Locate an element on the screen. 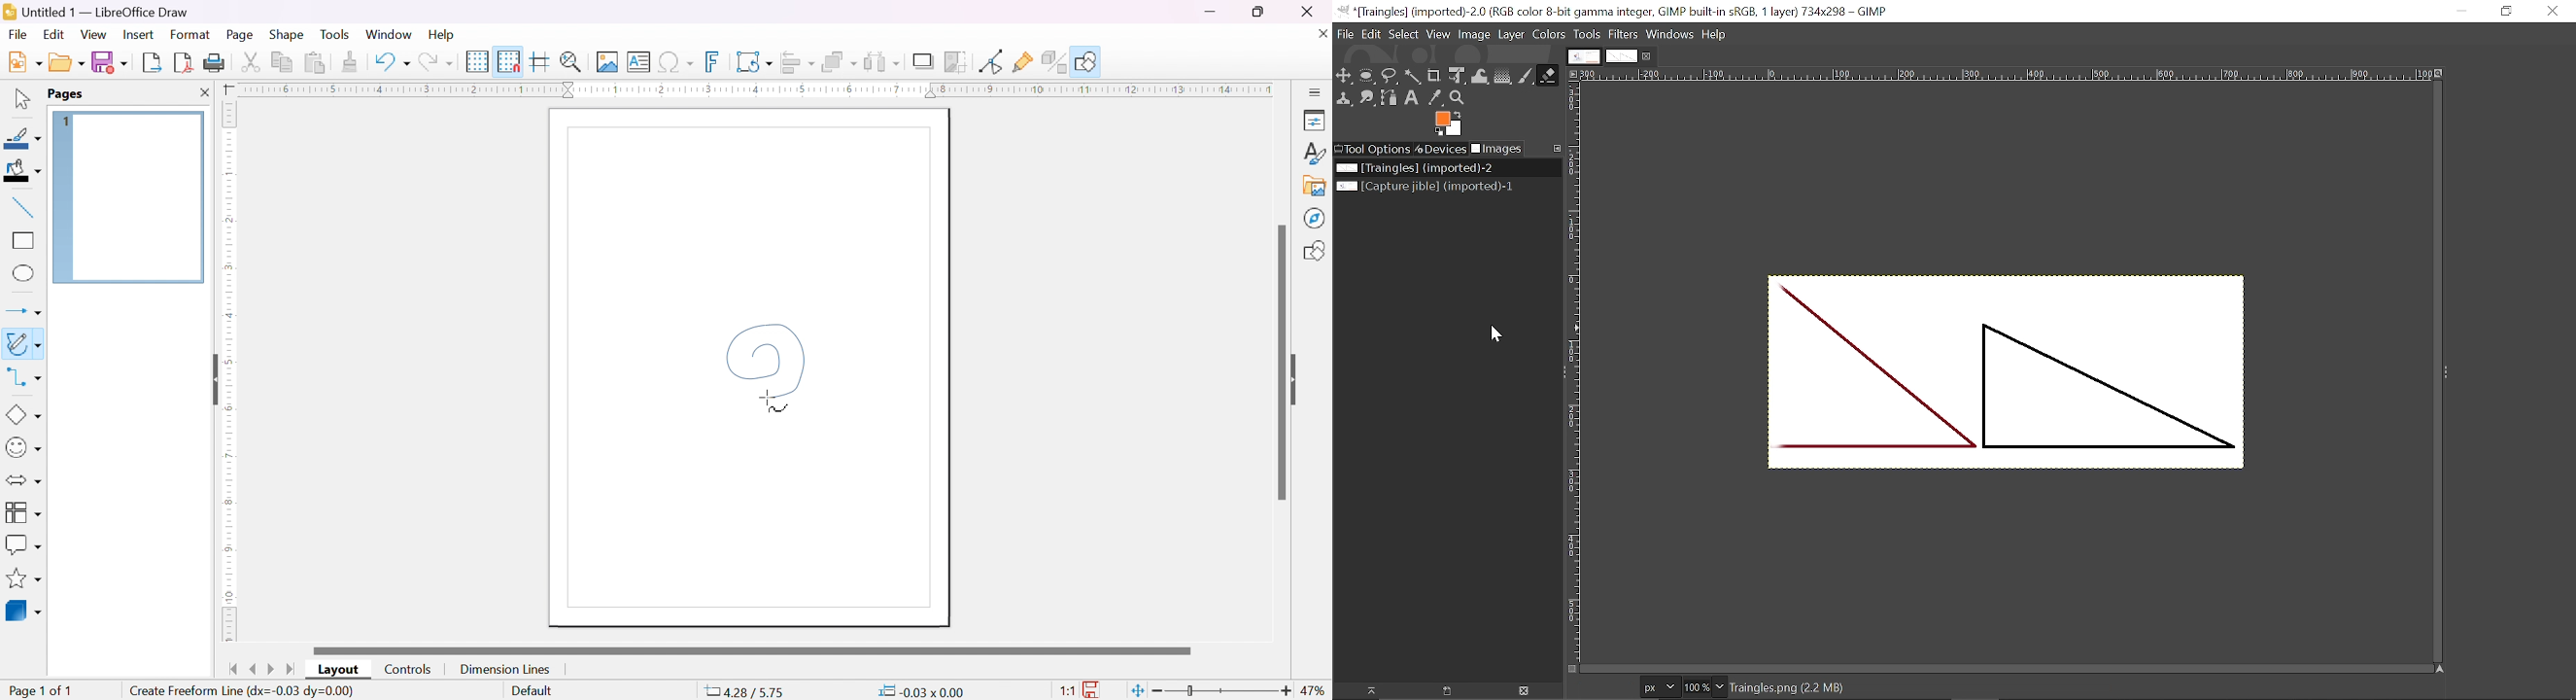 The height and width of the screenshot is (700, 2576). Crop tool is located at coordinates (1432, 76).